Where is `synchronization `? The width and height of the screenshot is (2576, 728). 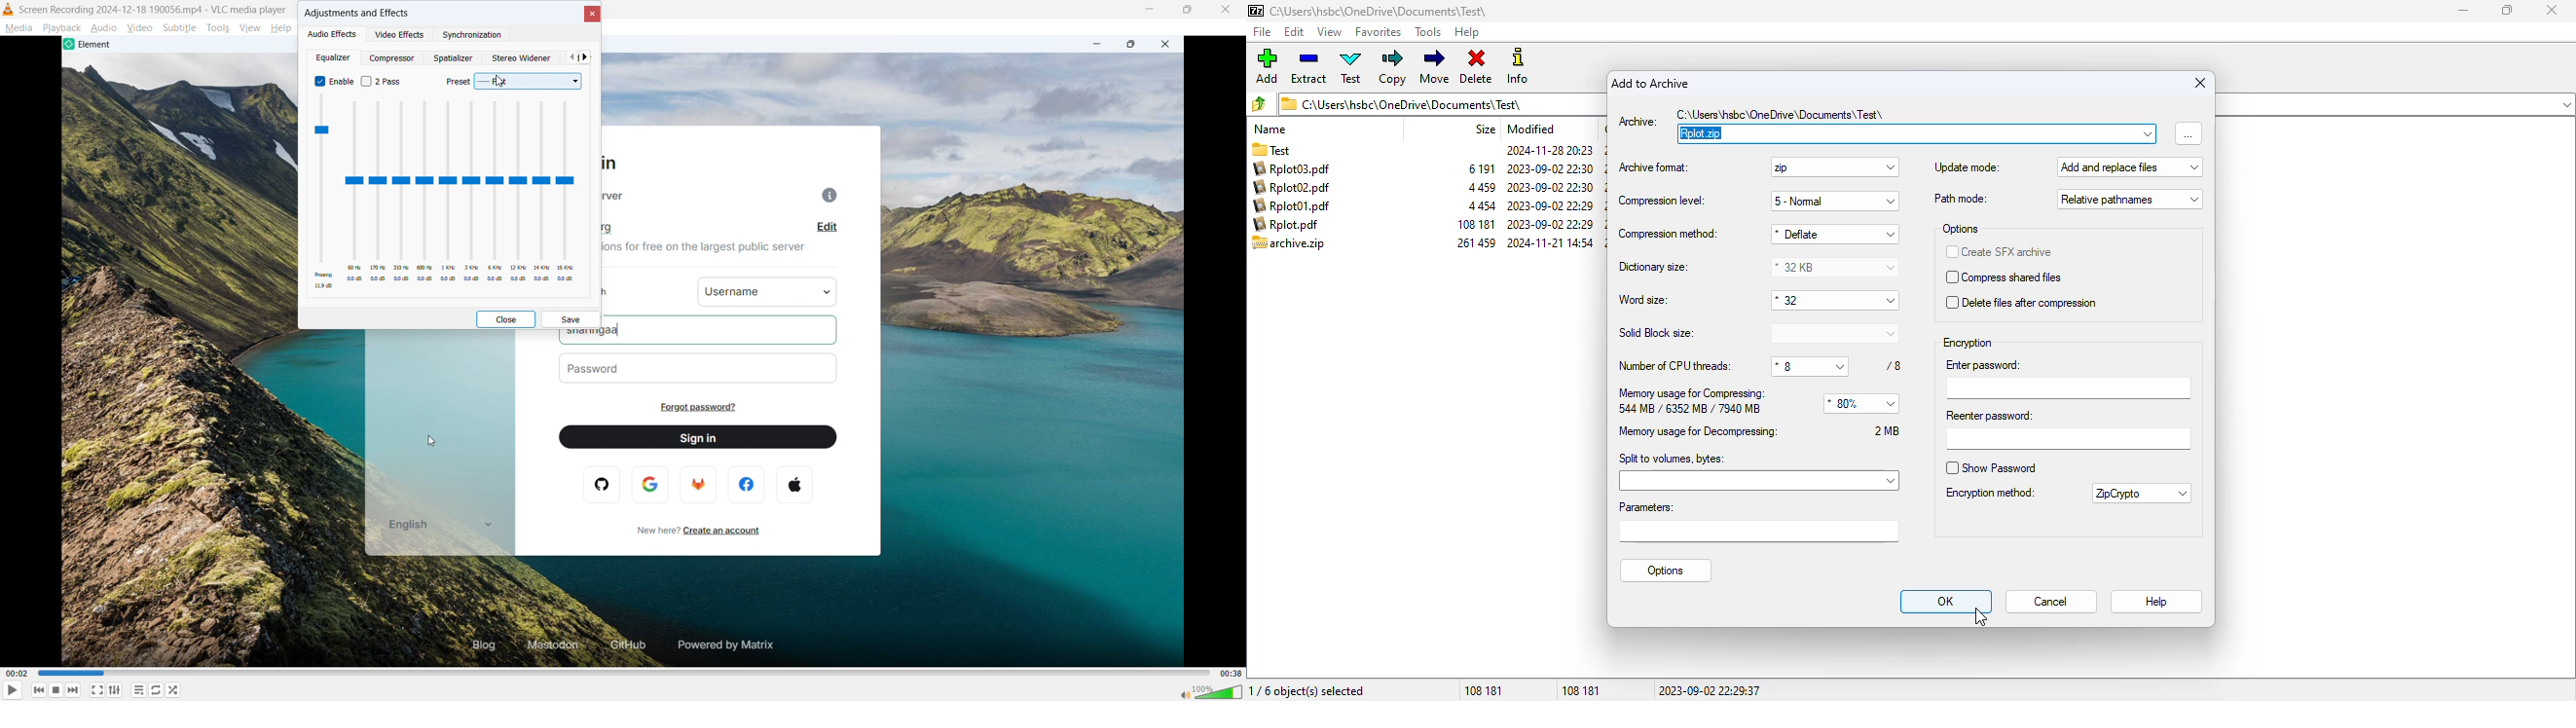 synchronization  is located at coordinates (472, 35).